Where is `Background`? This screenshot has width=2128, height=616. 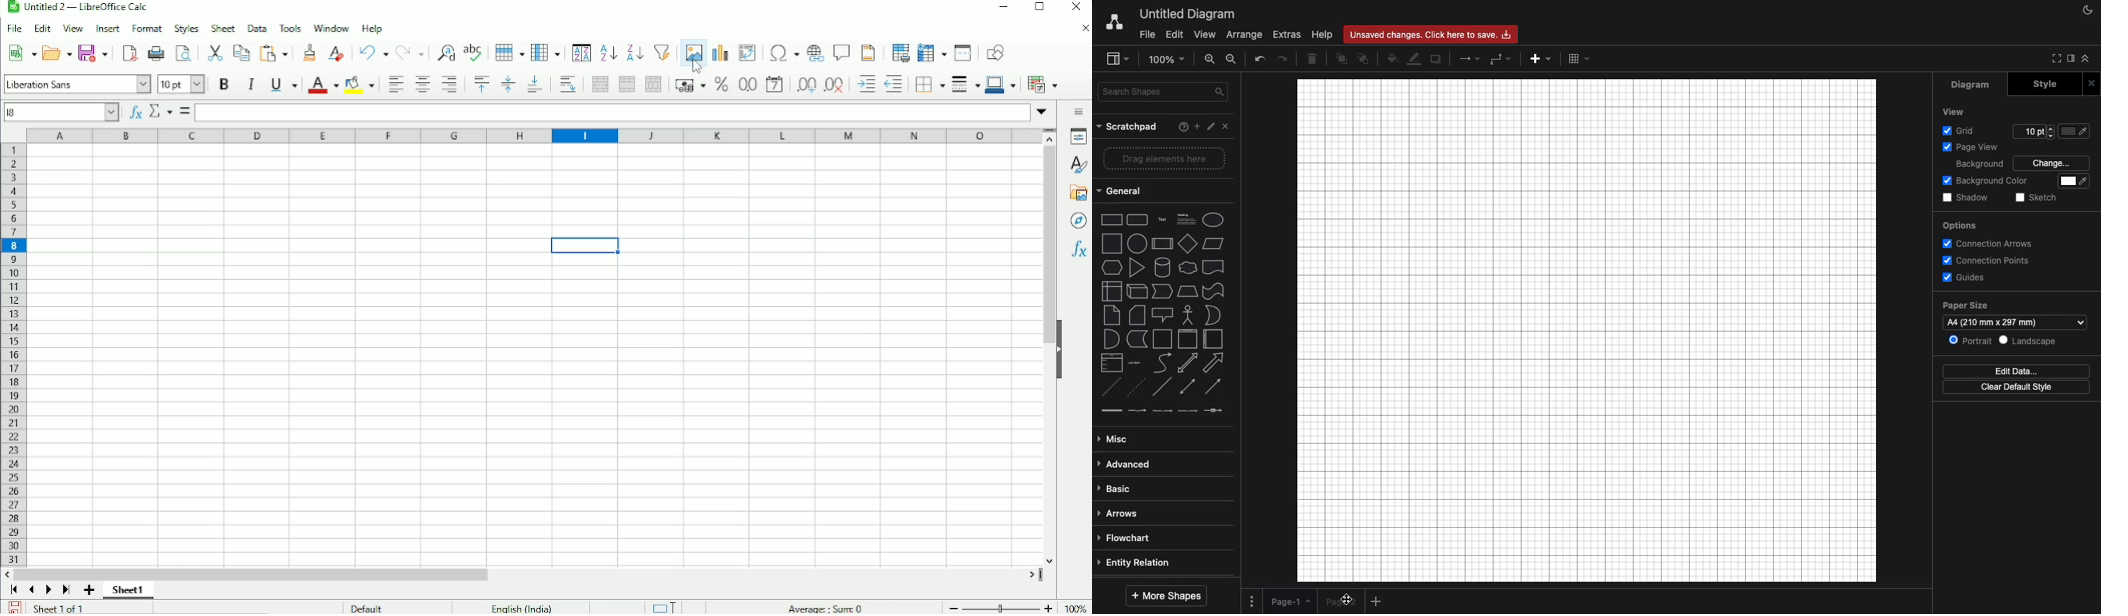 Background is located at coordinates (1978, 164).